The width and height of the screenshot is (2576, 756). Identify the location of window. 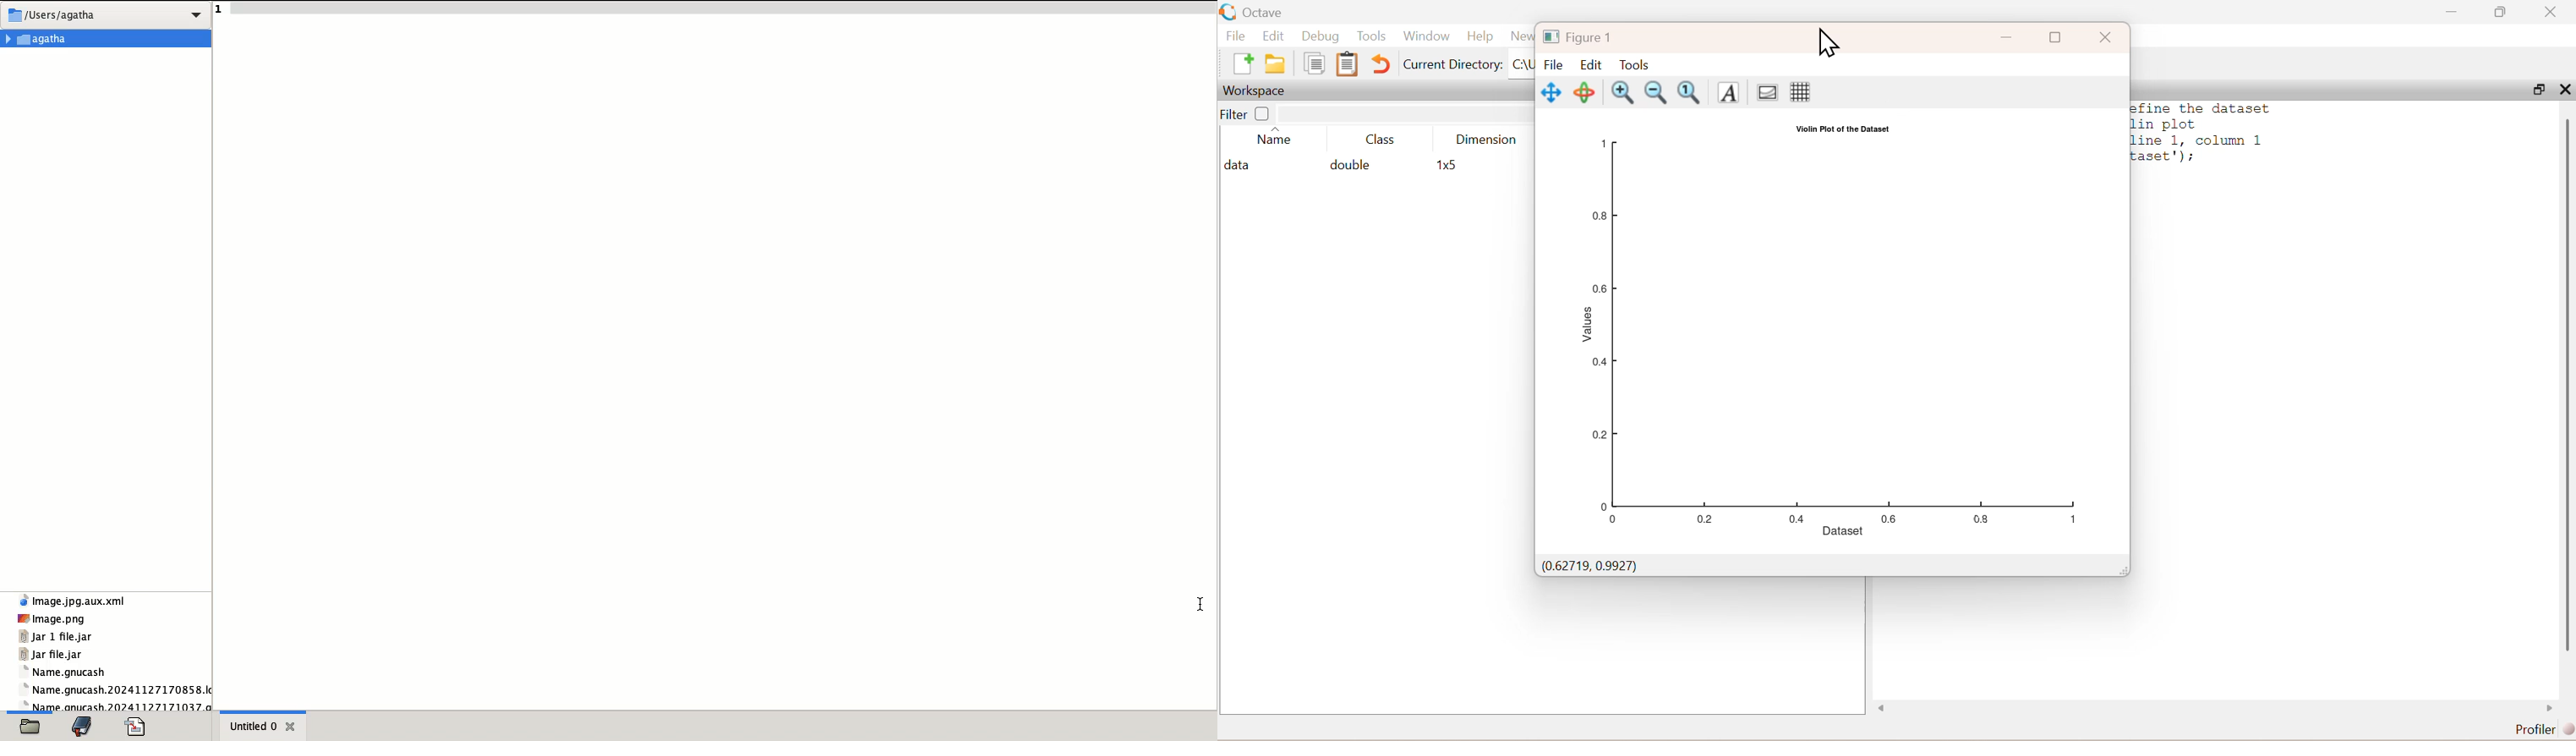
(1427, 36).